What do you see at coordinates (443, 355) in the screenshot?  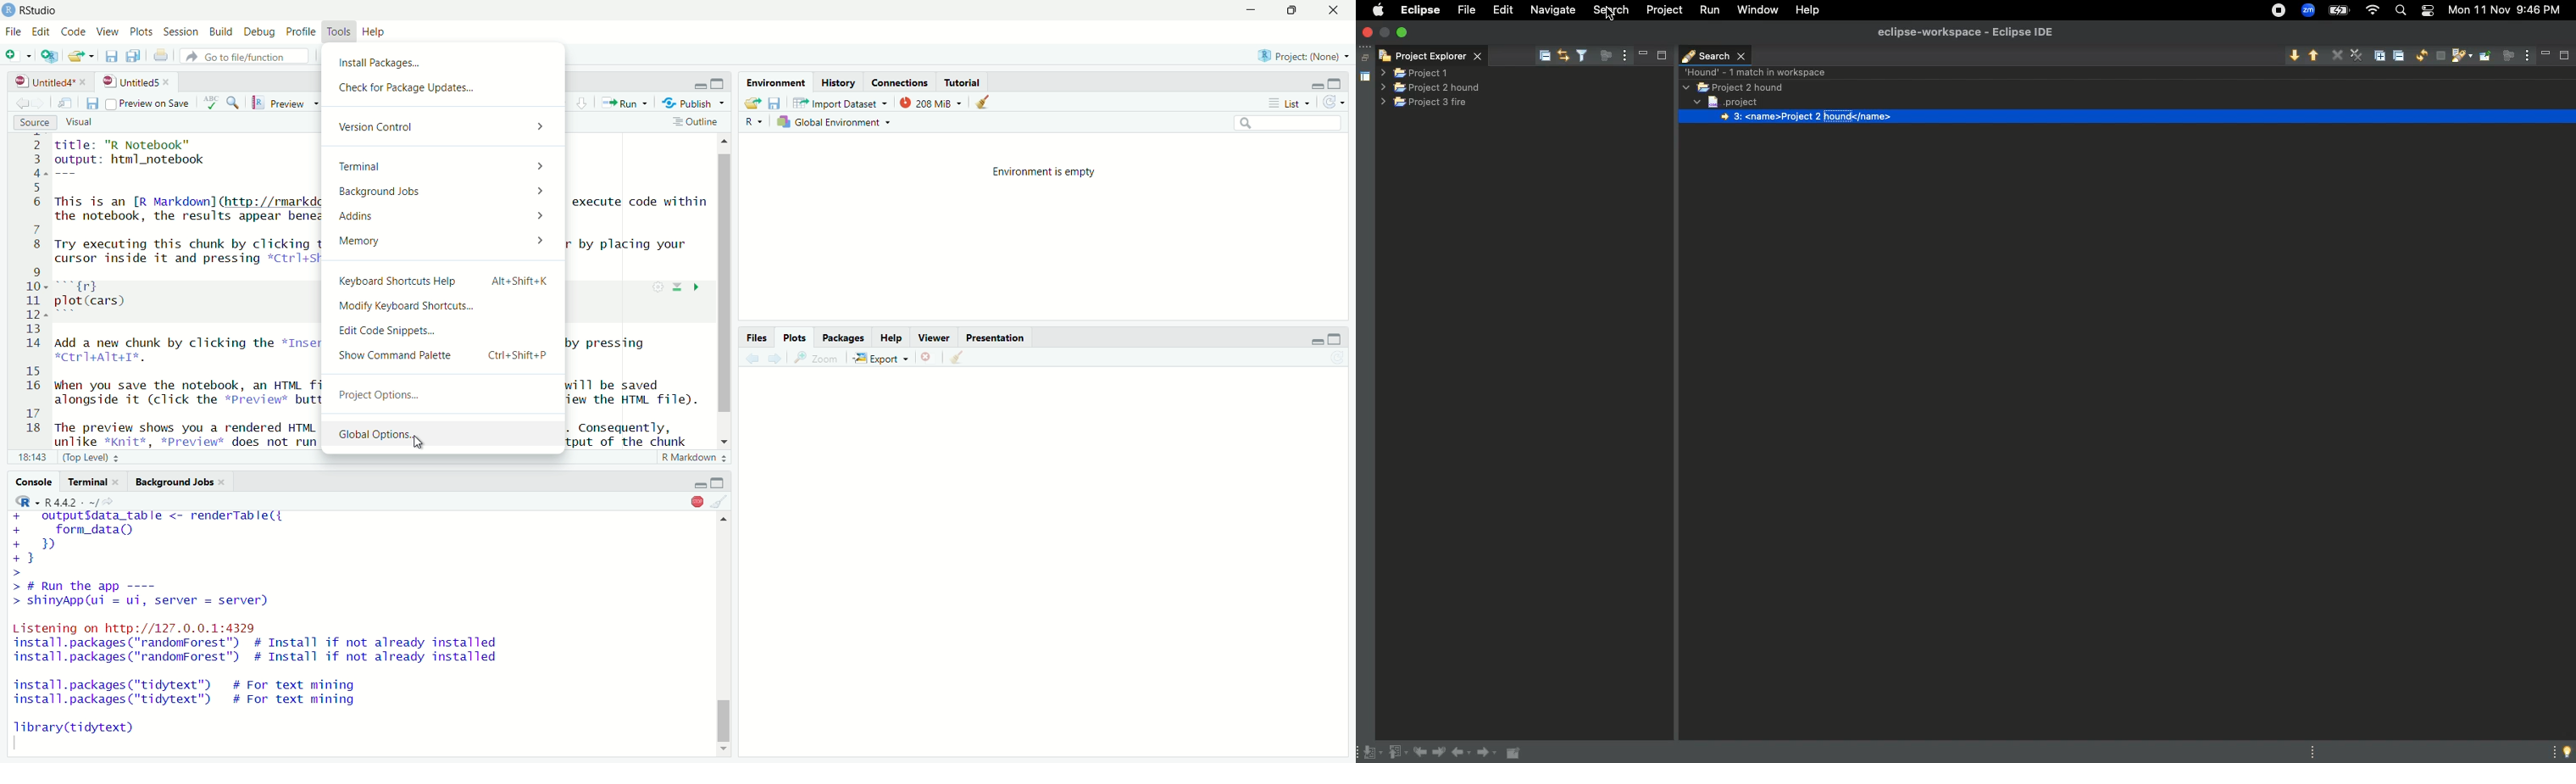 I see `Show Command Palette Ctrl+Shift+P` at bounding box center [443, 355].